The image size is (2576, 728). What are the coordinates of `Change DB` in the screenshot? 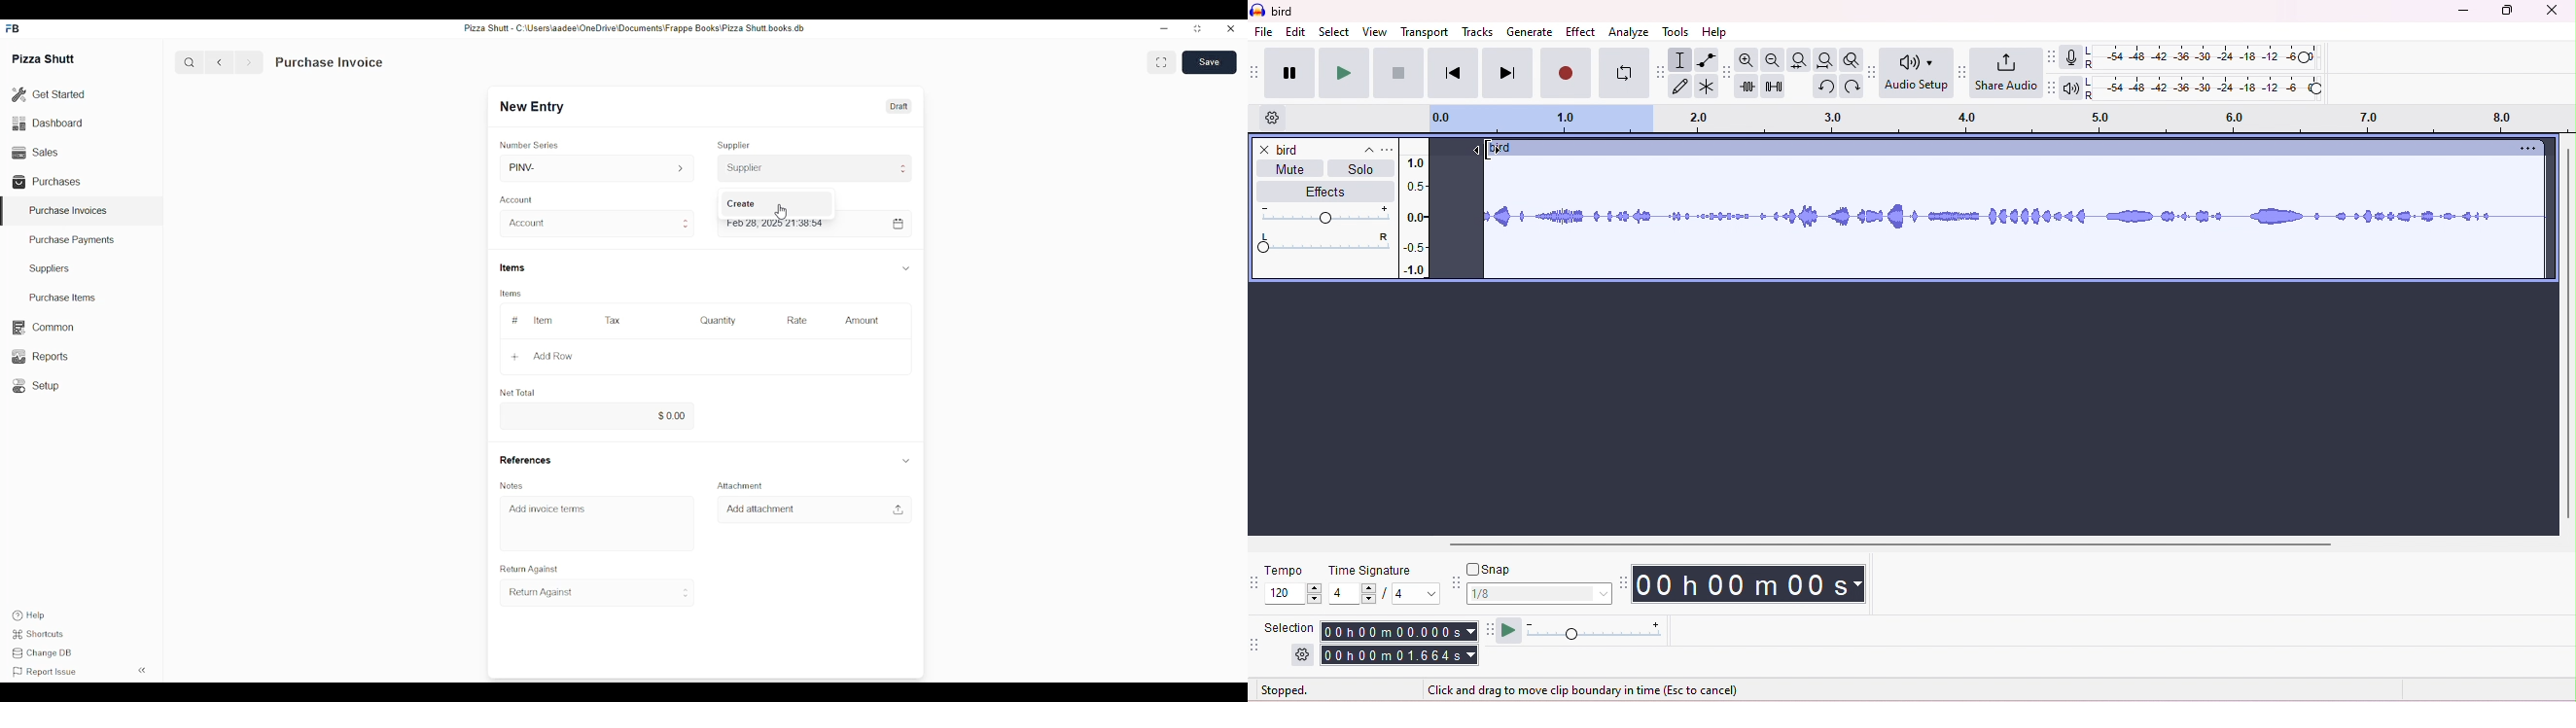 It's located at (45, 655).